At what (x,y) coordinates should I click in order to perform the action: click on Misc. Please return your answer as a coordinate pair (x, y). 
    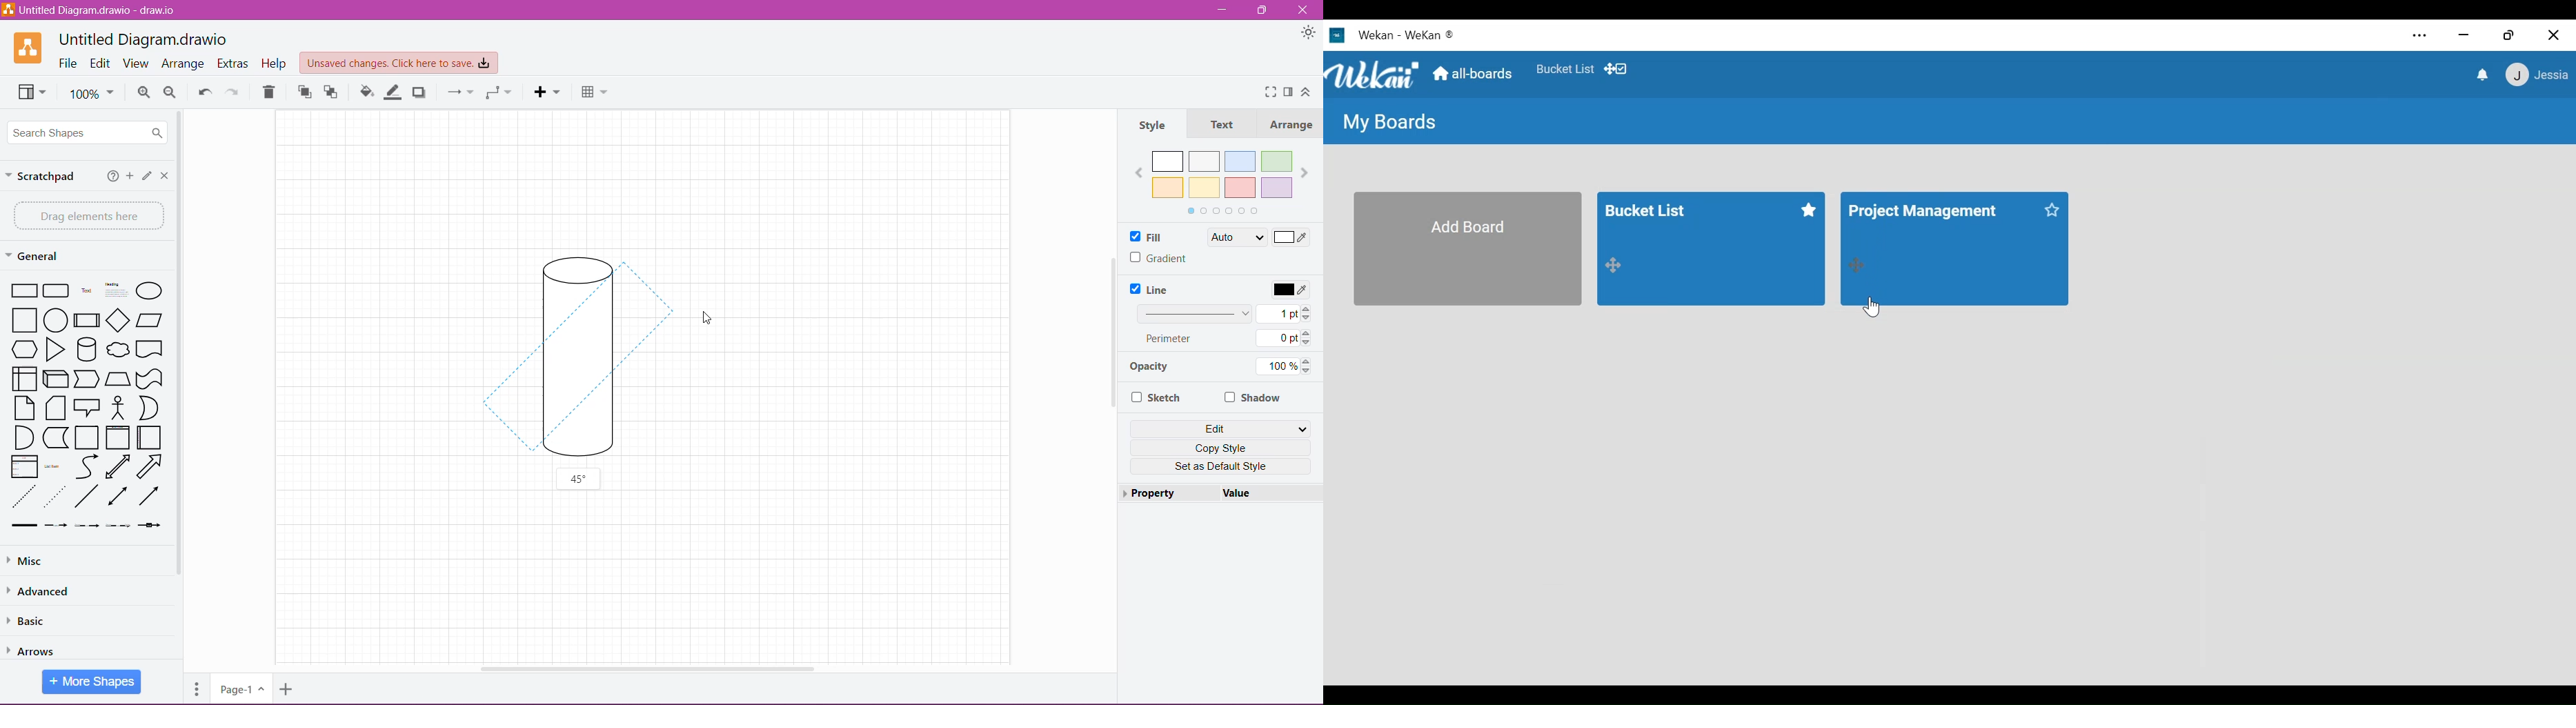
    Looking at the image, I should click on (77, 561).